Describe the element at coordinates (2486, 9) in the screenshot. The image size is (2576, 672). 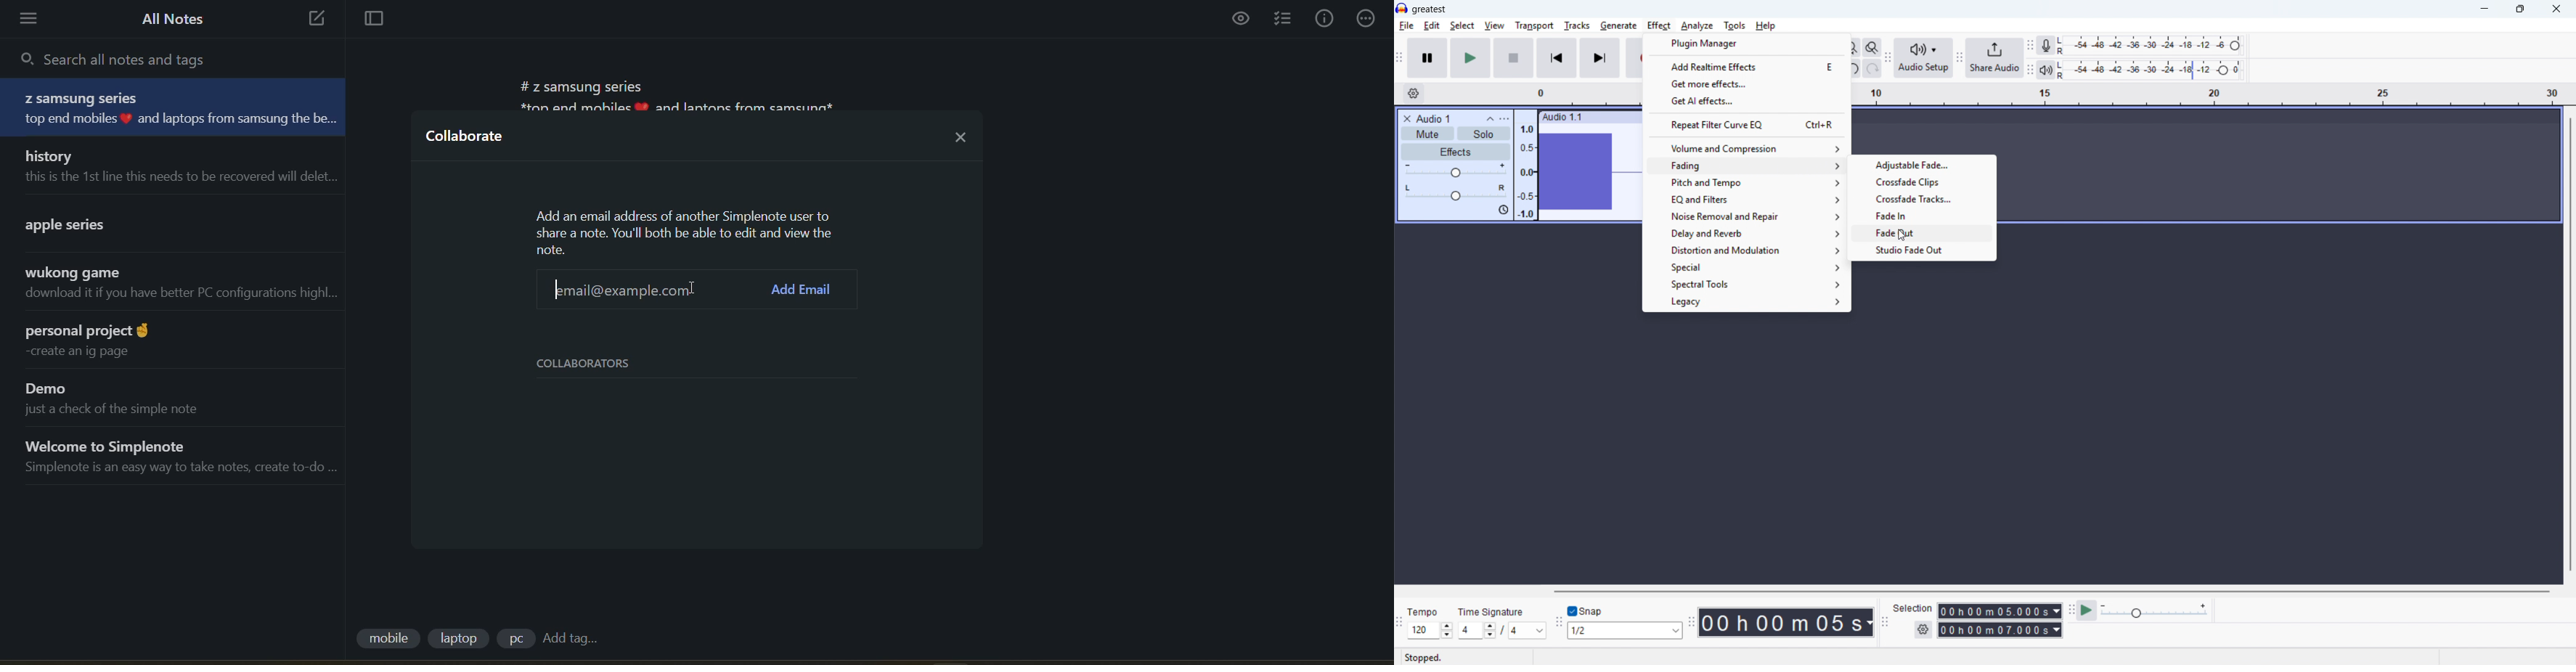
I see `minimise ` at that location.